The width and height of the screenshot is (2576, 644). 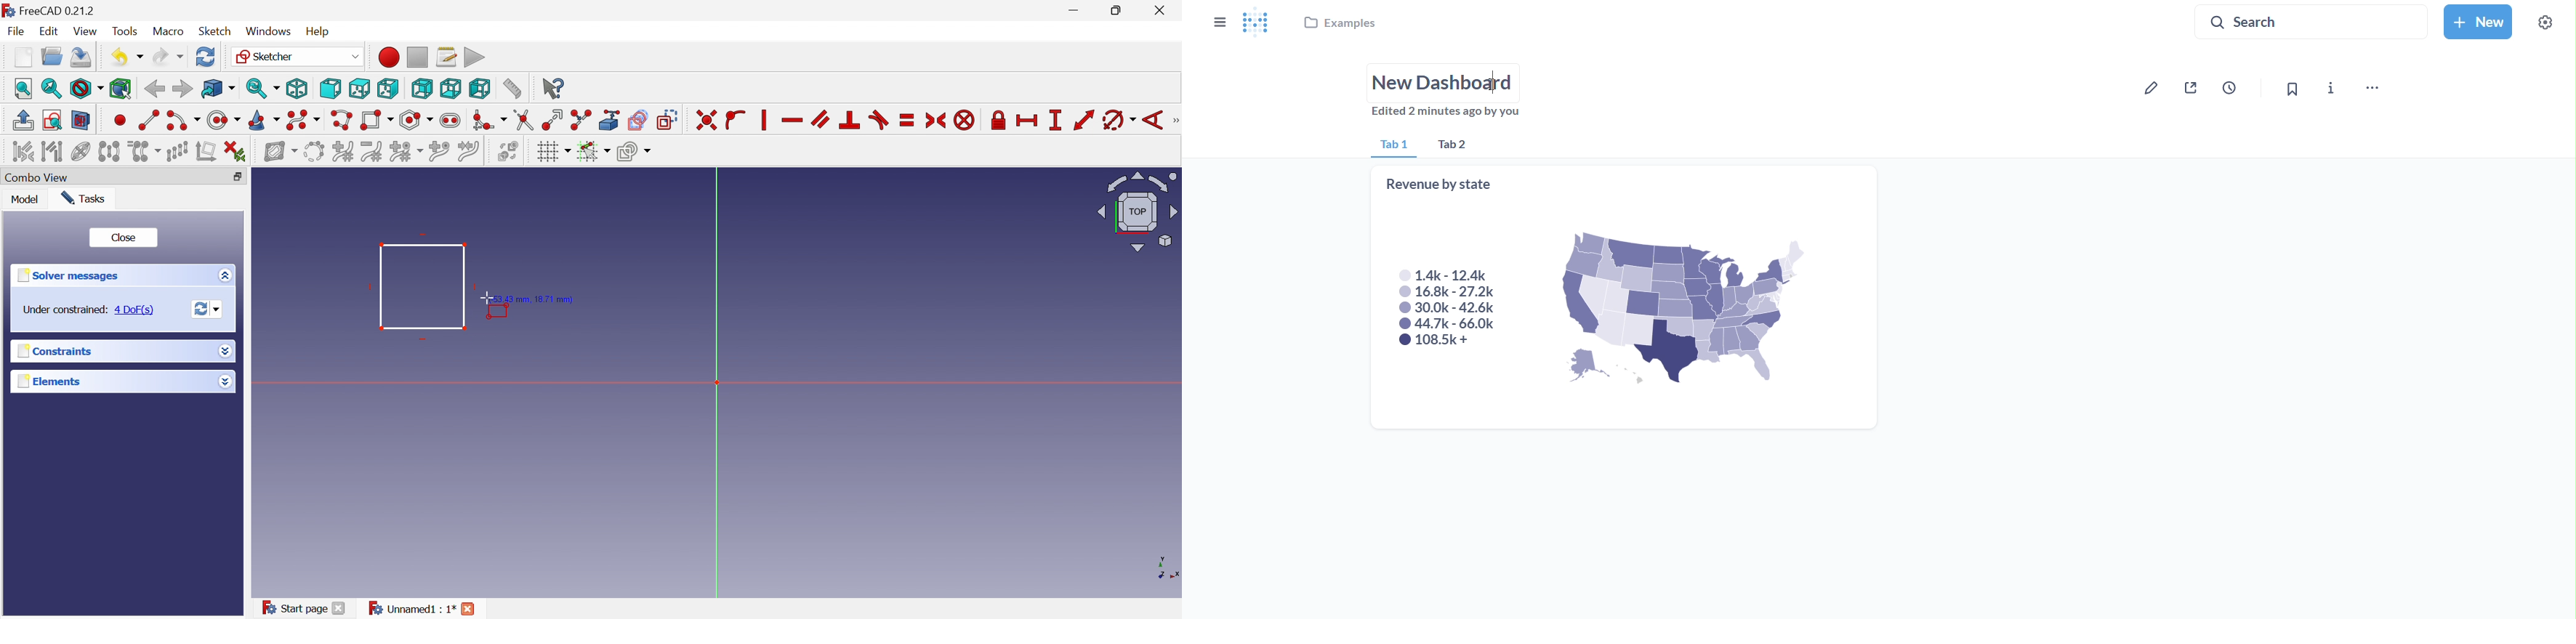 What do you see at coordinates (144, 151) in the screenshot?
I see `Clone` at bounding box center [144, 151].